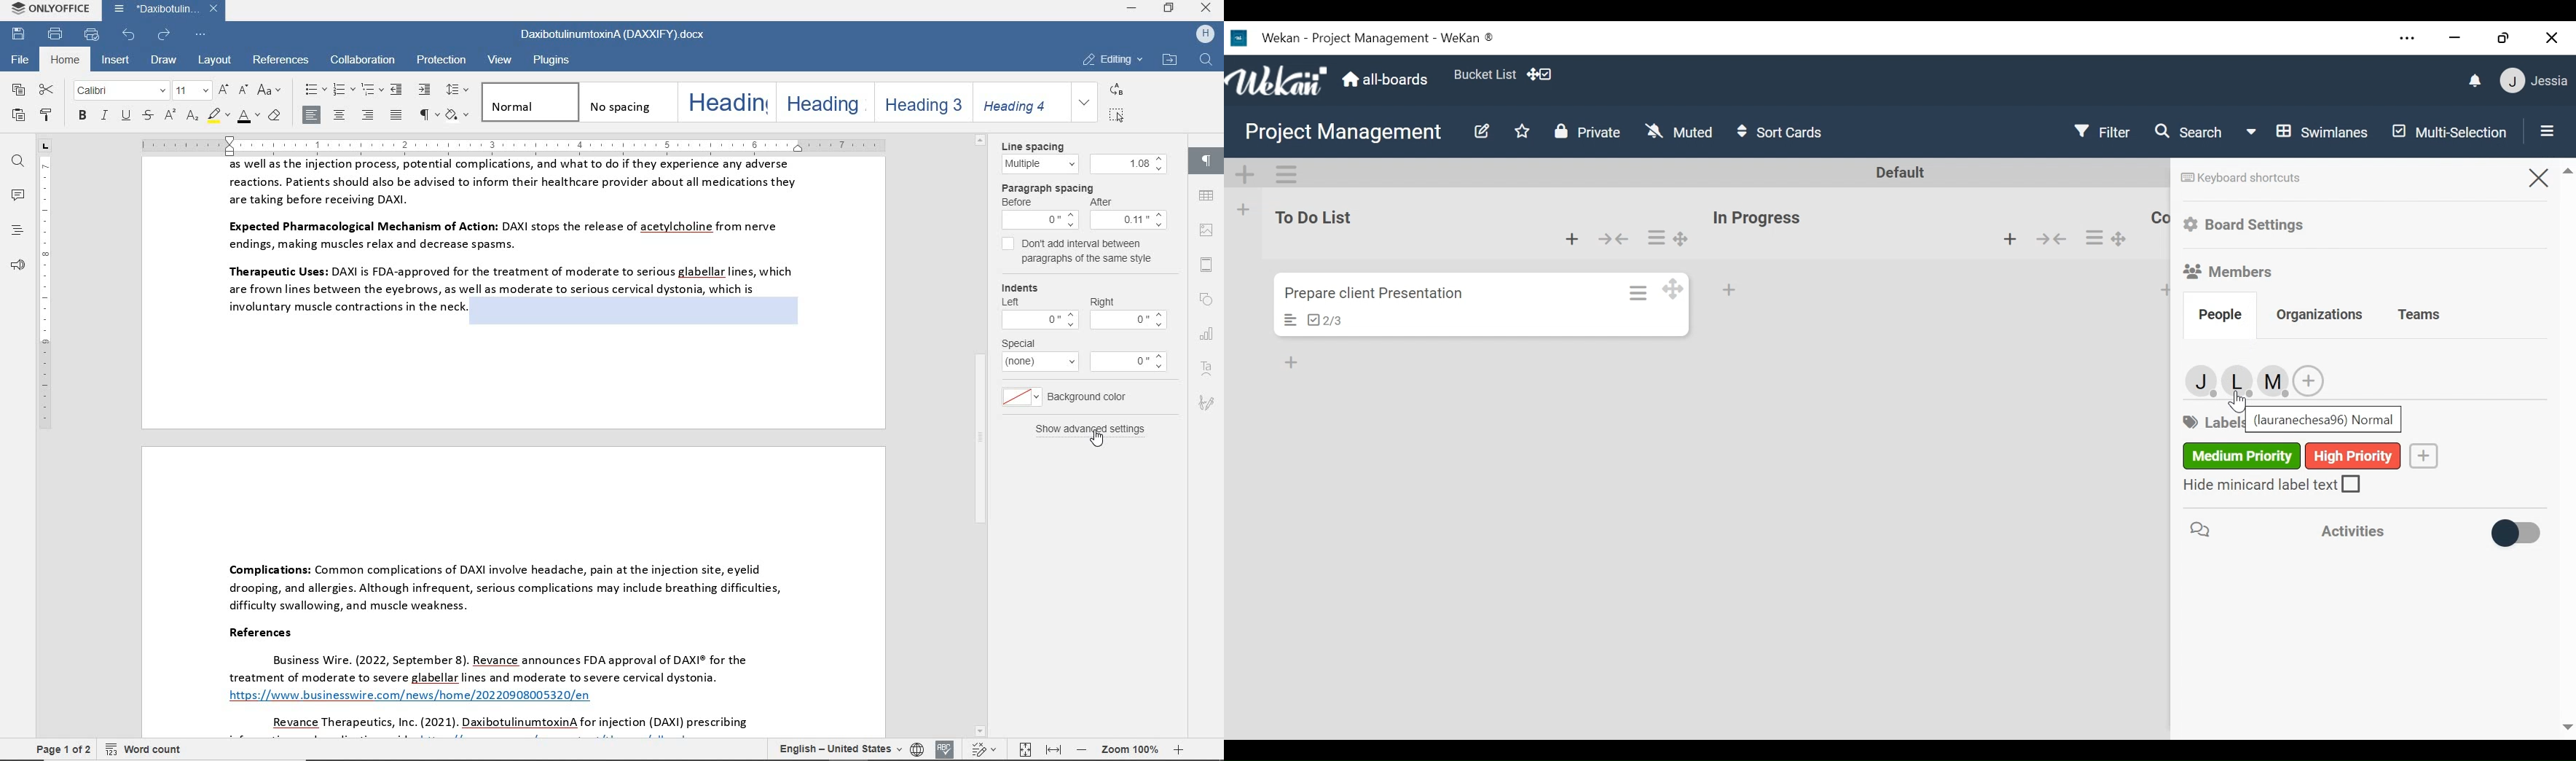 The image size is (2576, 784). Describe the element at coordinates (1483, 73) in the screenshot. I see `bucket list` at that location.